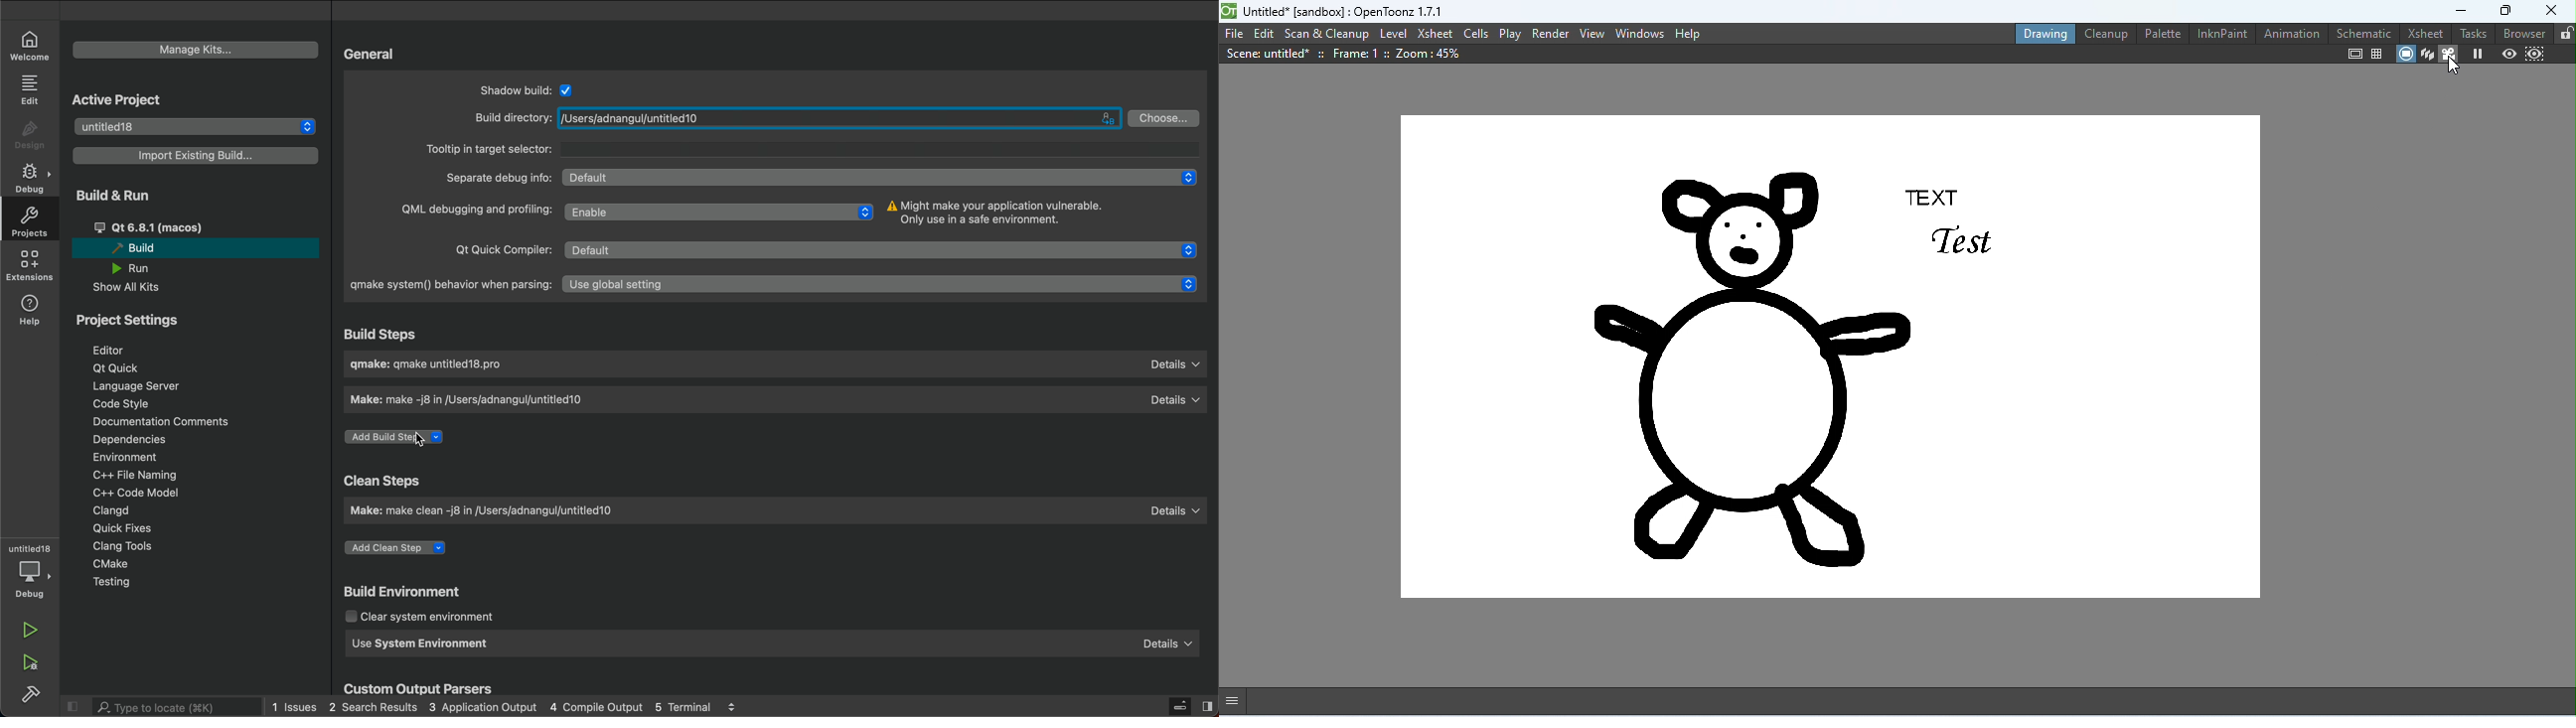 This screenshot has width=2576, height=728. Describe the element at coordinates (2290, 36) in the screenshot. I see `Animation` at that location.